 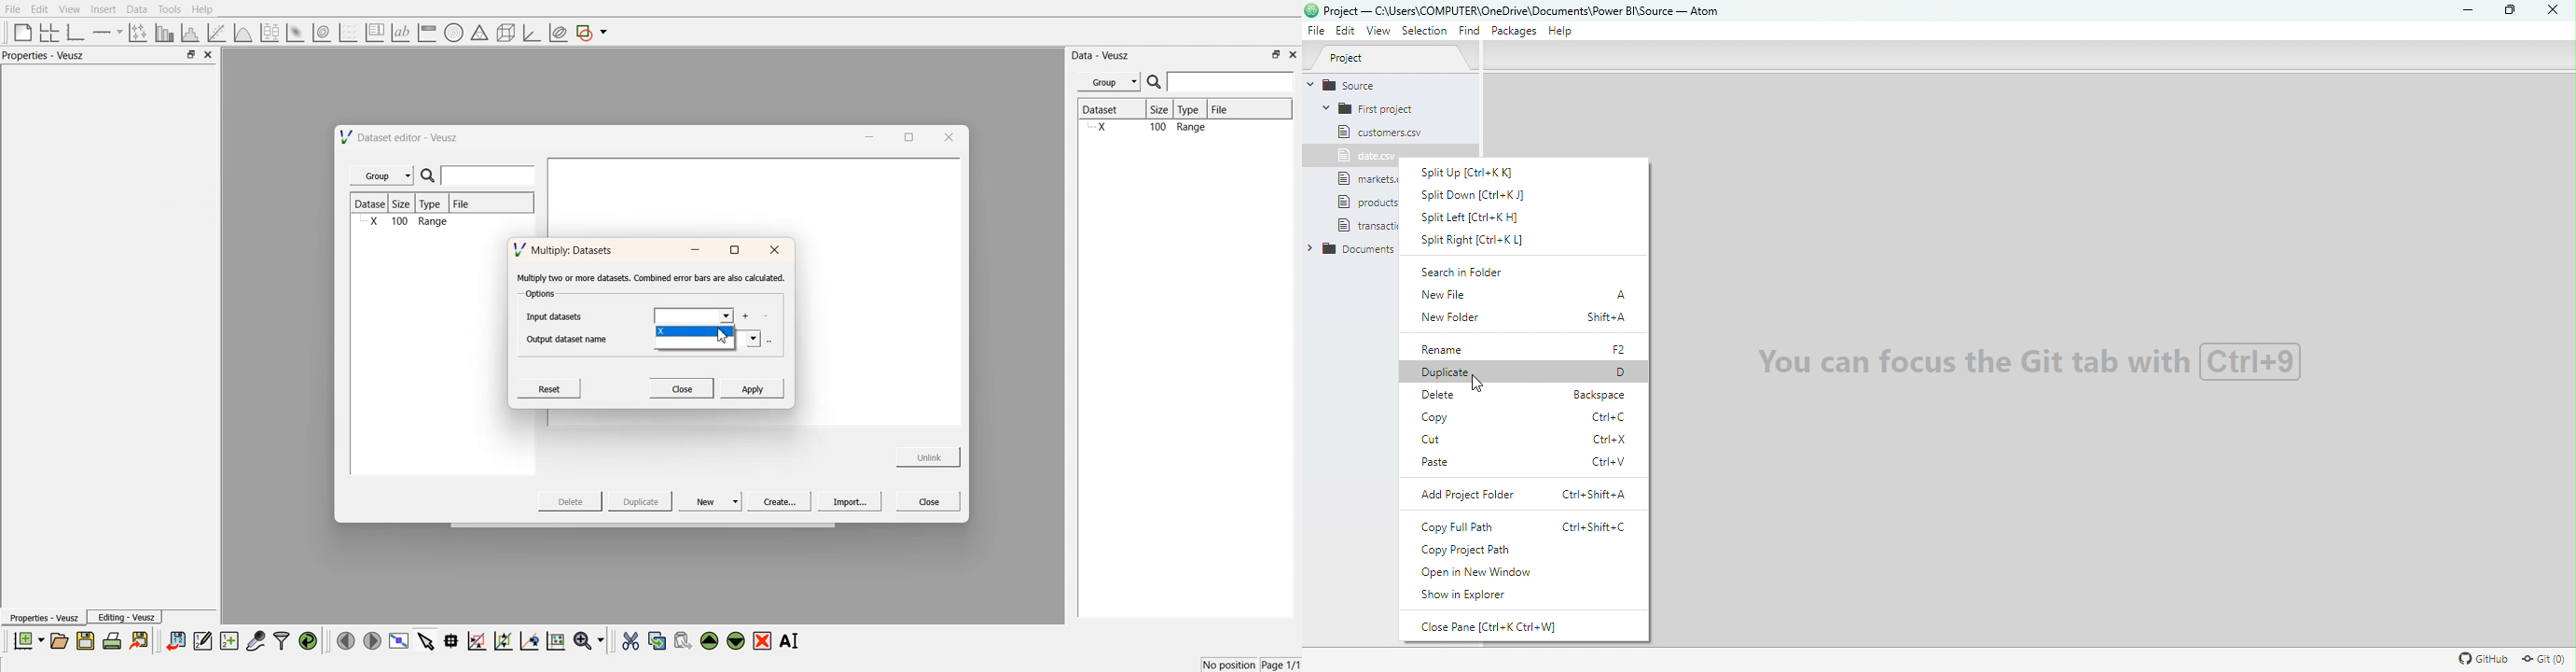 I want to click on plot a vector set, so click(x=349, y=33).